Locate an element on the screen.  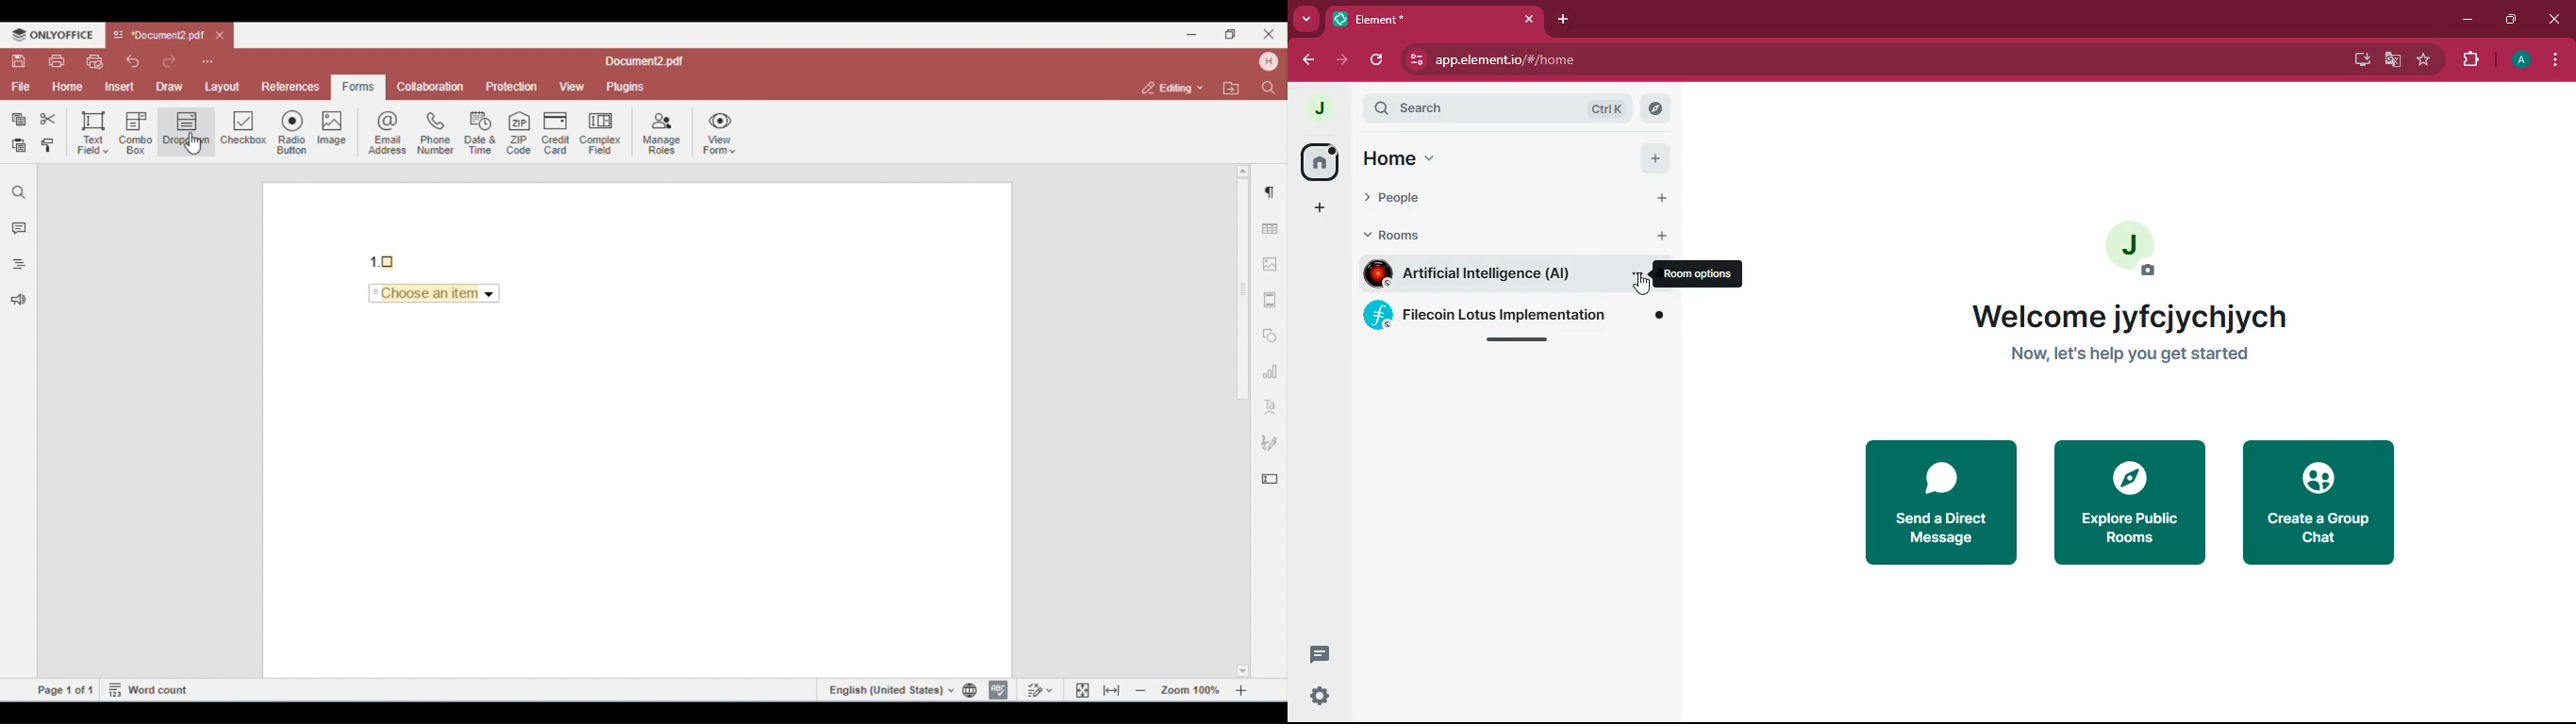
maximize is located at coordinates (2512, 23).